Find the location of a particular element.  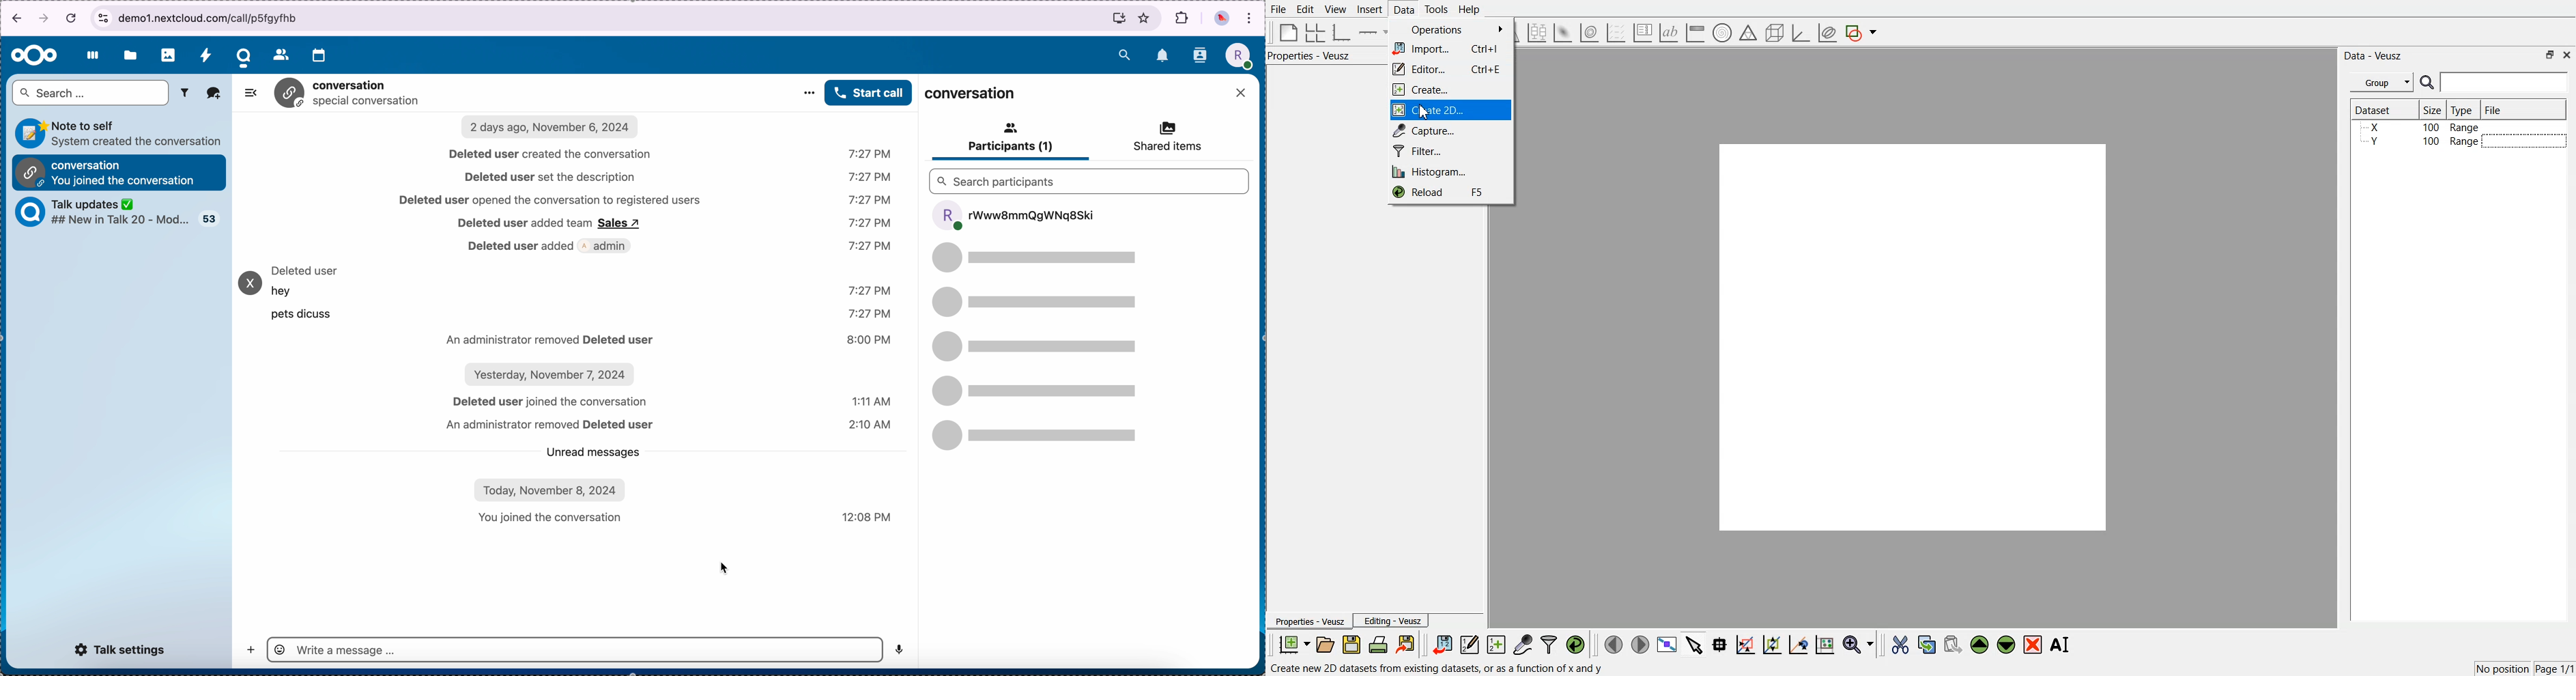

Open the document is located at coordinates (1324, 645).